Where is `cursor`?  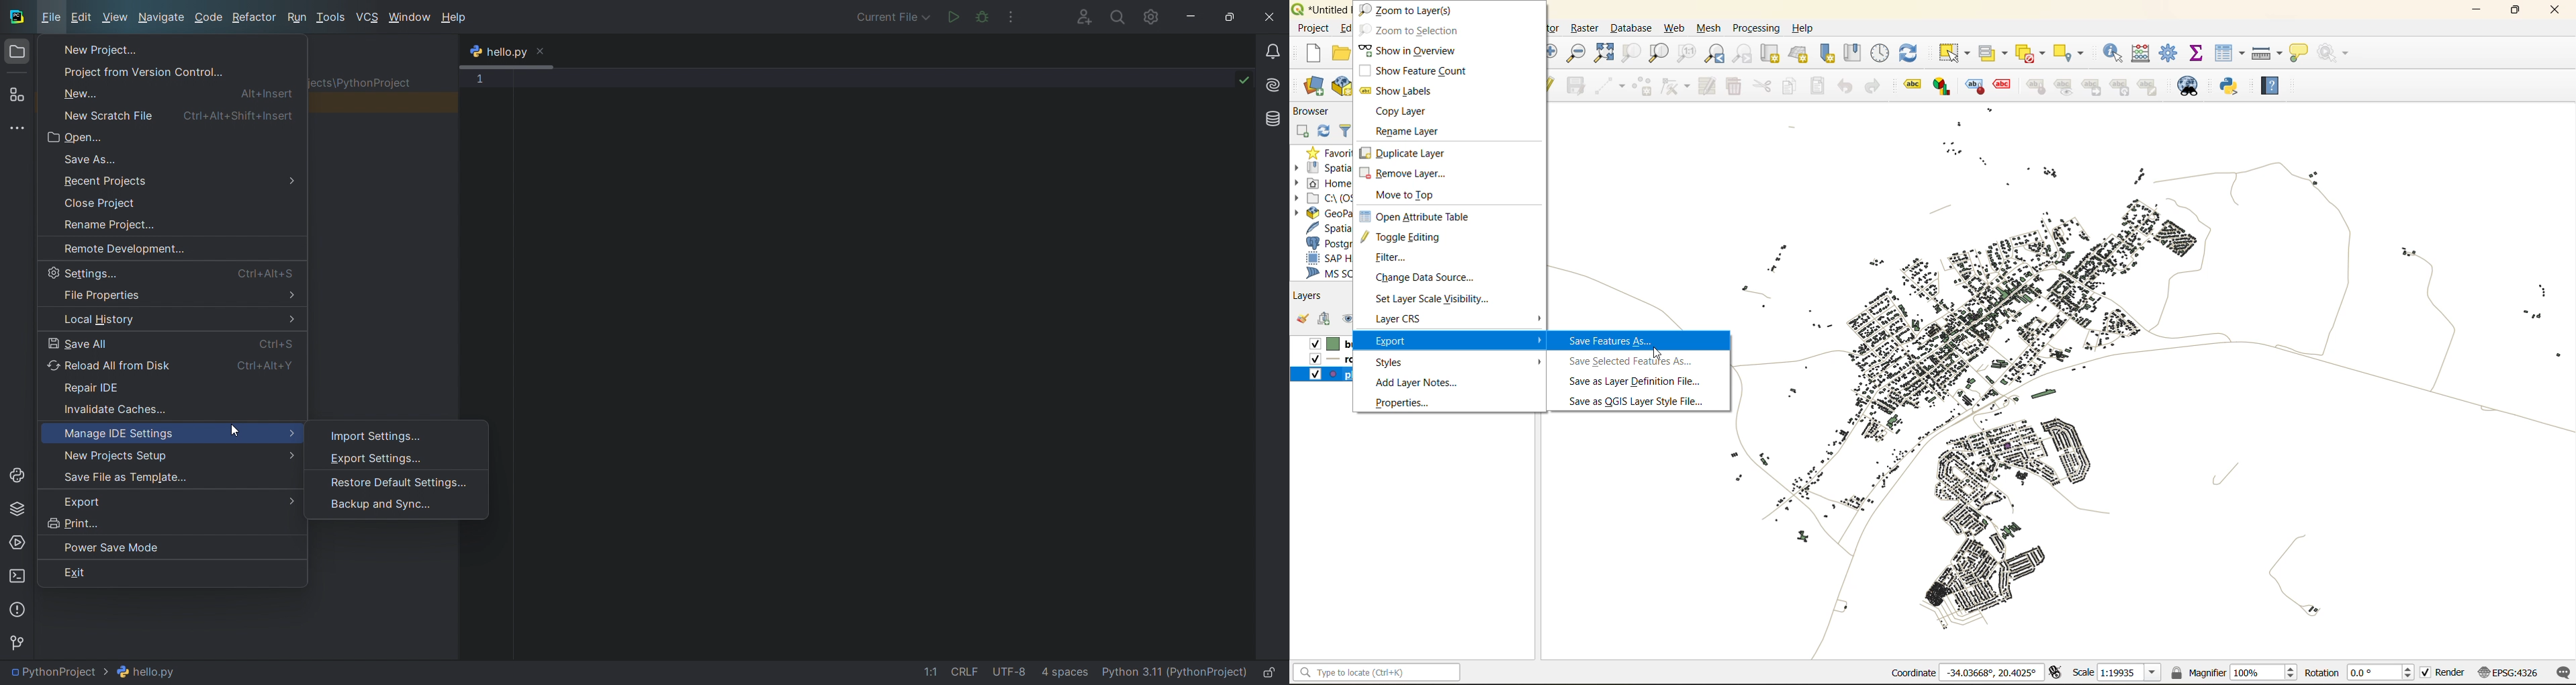 cursor is located at coordinates (1659, 355).